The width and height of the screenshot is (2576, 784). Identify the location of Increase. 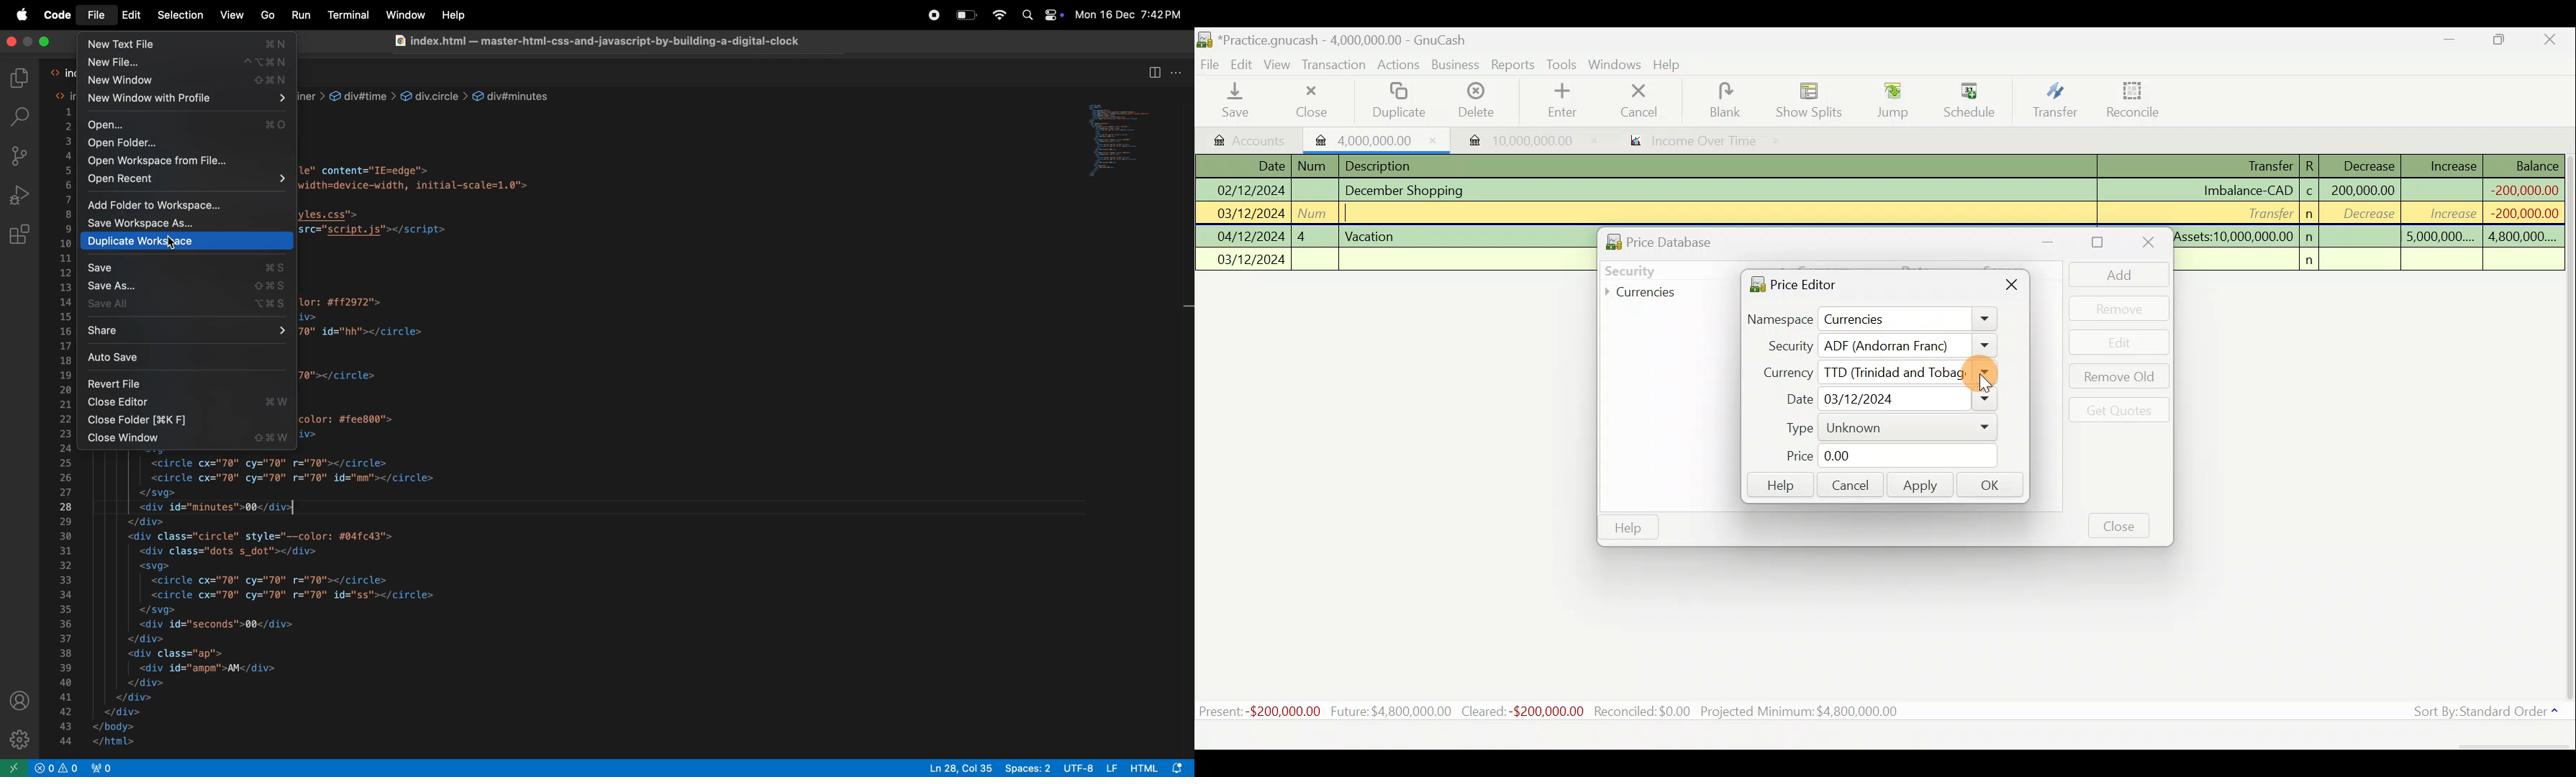
(2453, 164).